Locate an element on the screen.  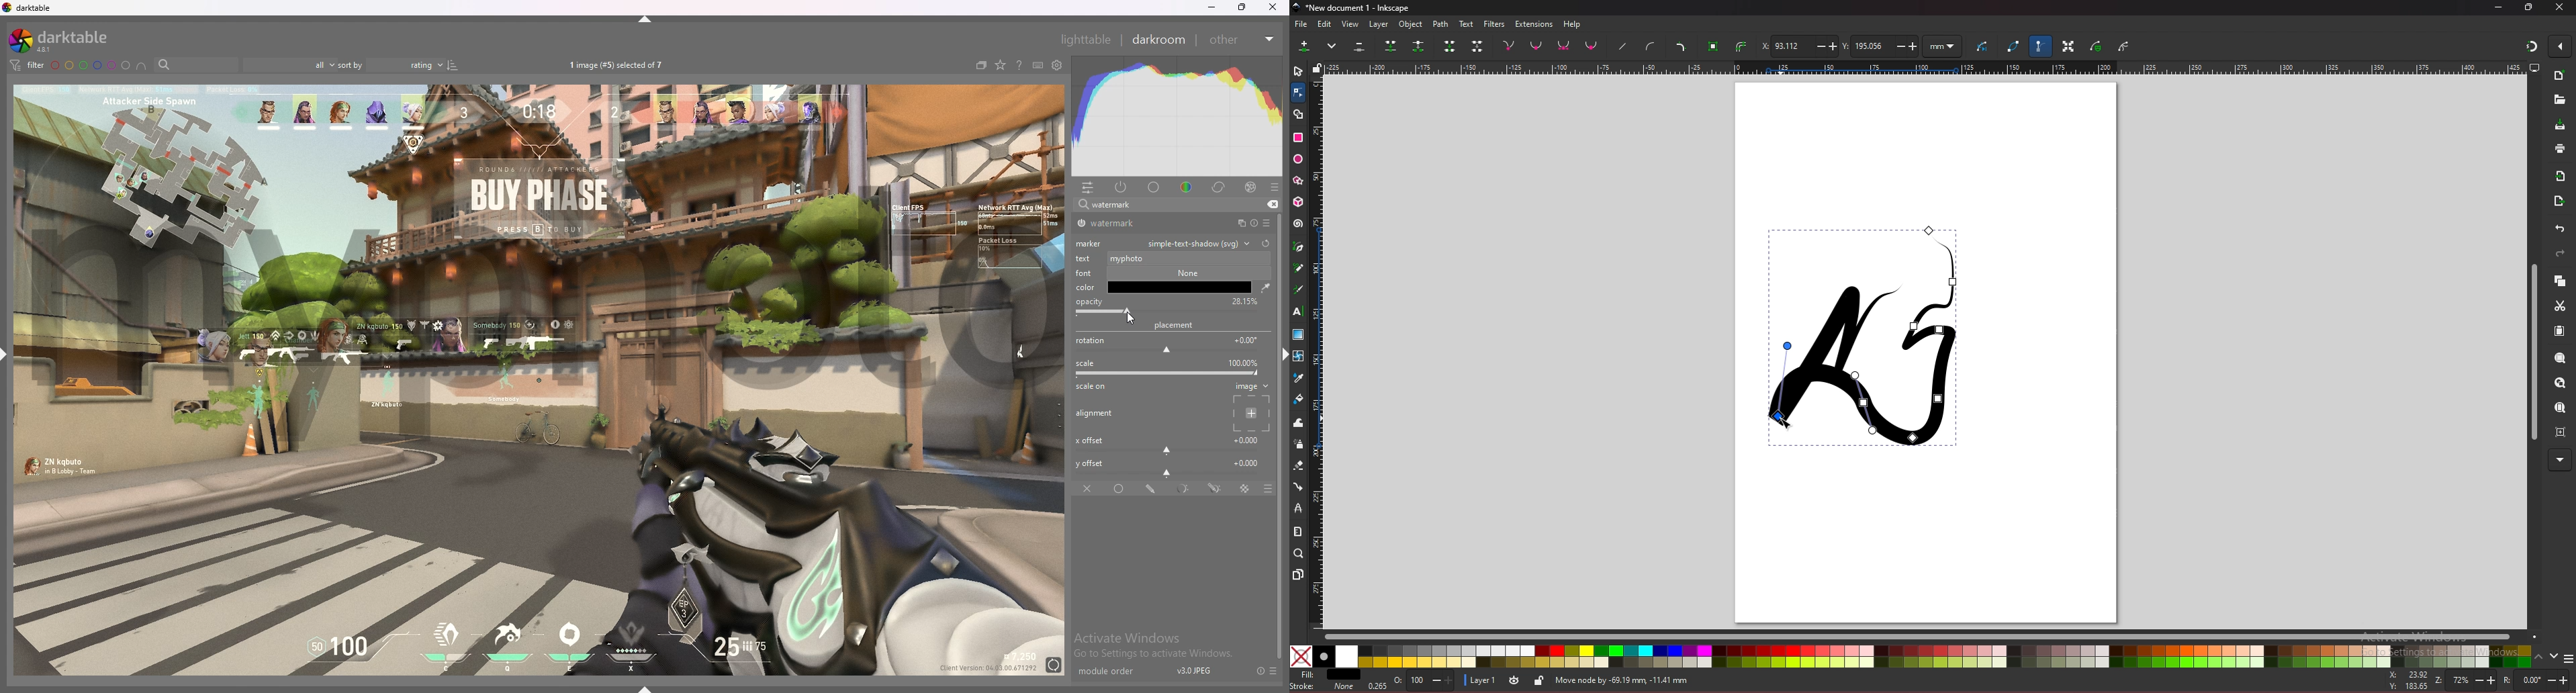
reset is located at coordinates (1253, 224).